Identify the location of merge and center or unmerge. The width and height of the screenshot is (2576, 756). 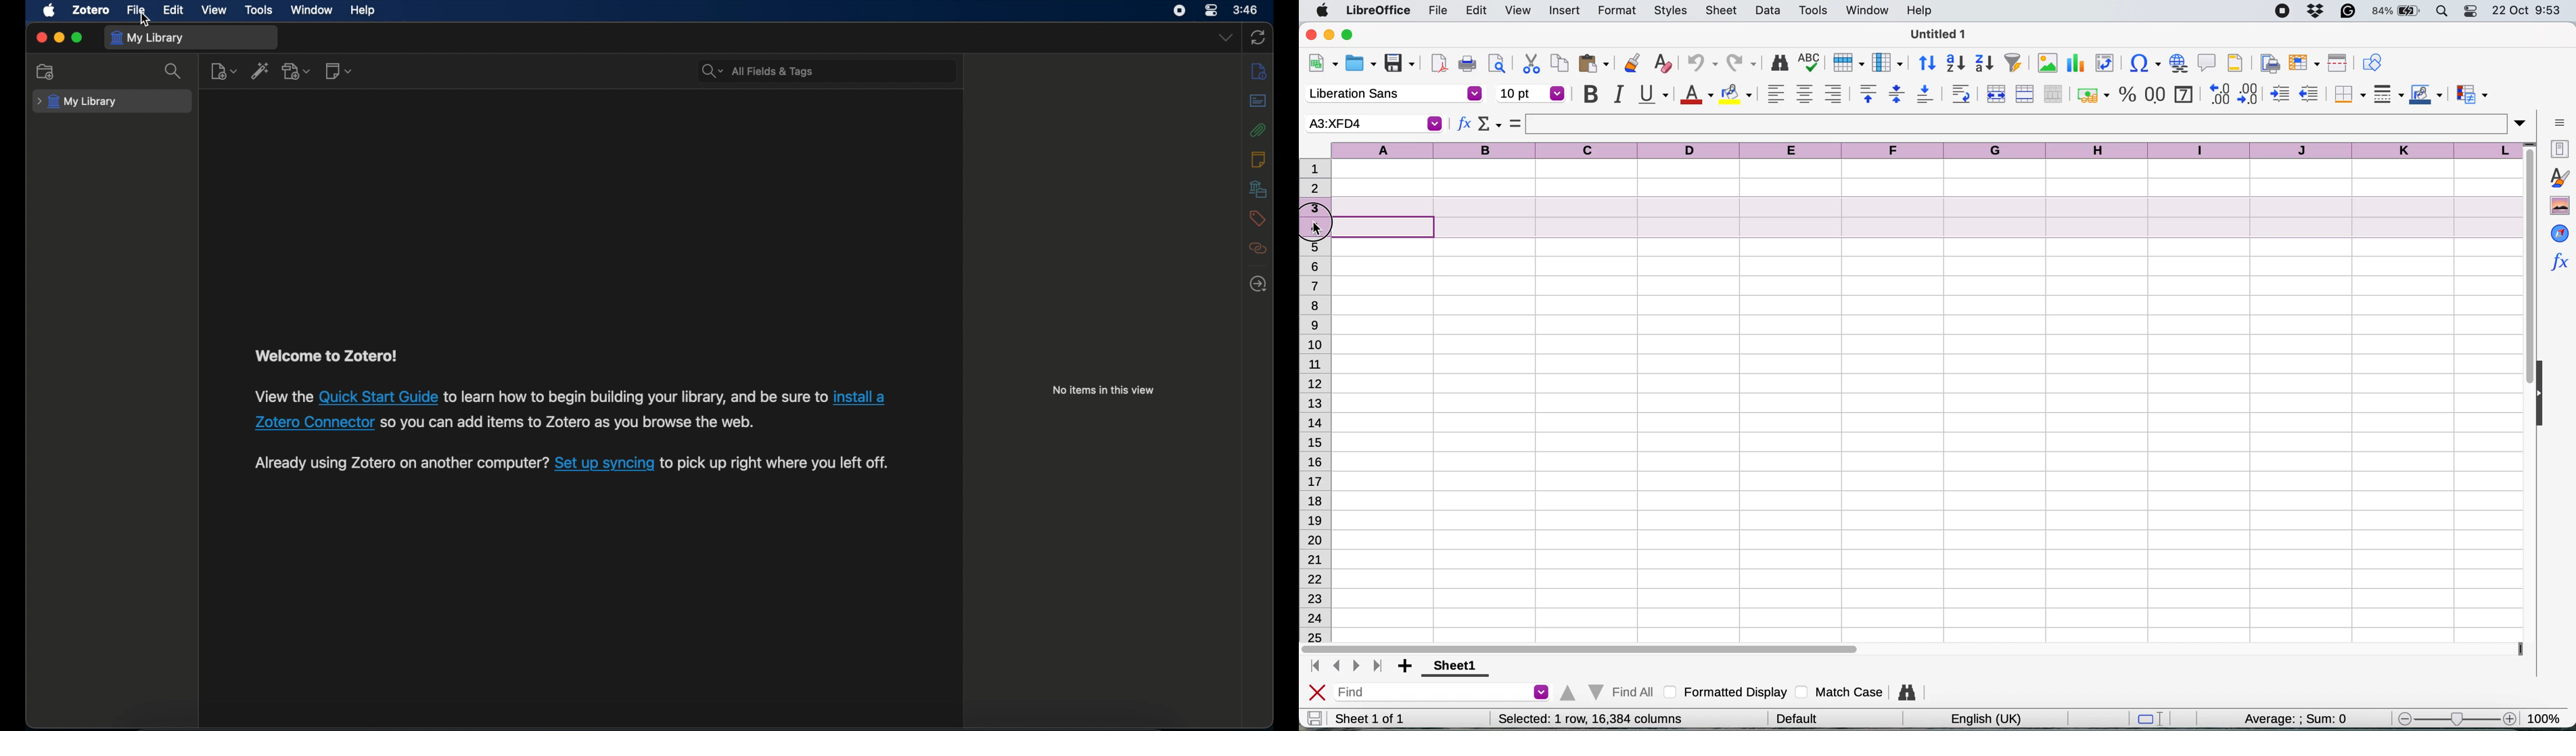
(1994, 92).